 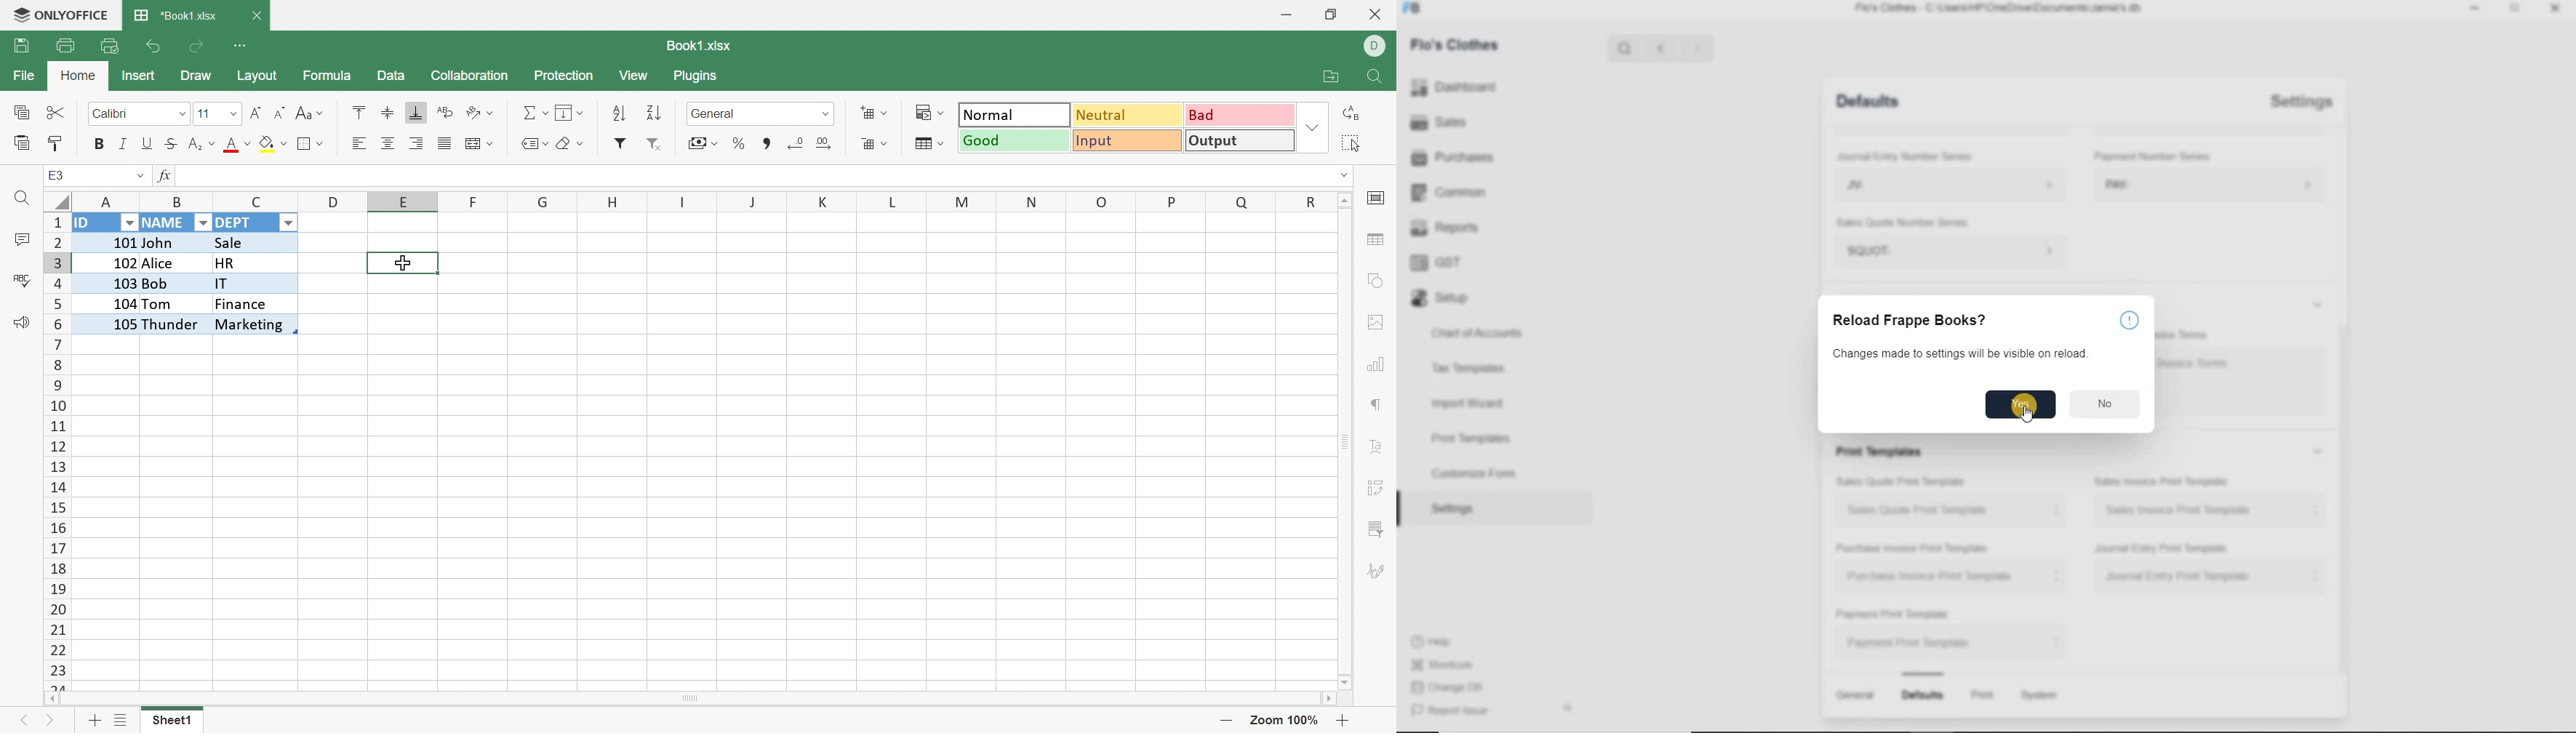 What do you see at coordinates (1442, 124) in the screenshot?
I see `Sales` at bounding box center [1442, 124].